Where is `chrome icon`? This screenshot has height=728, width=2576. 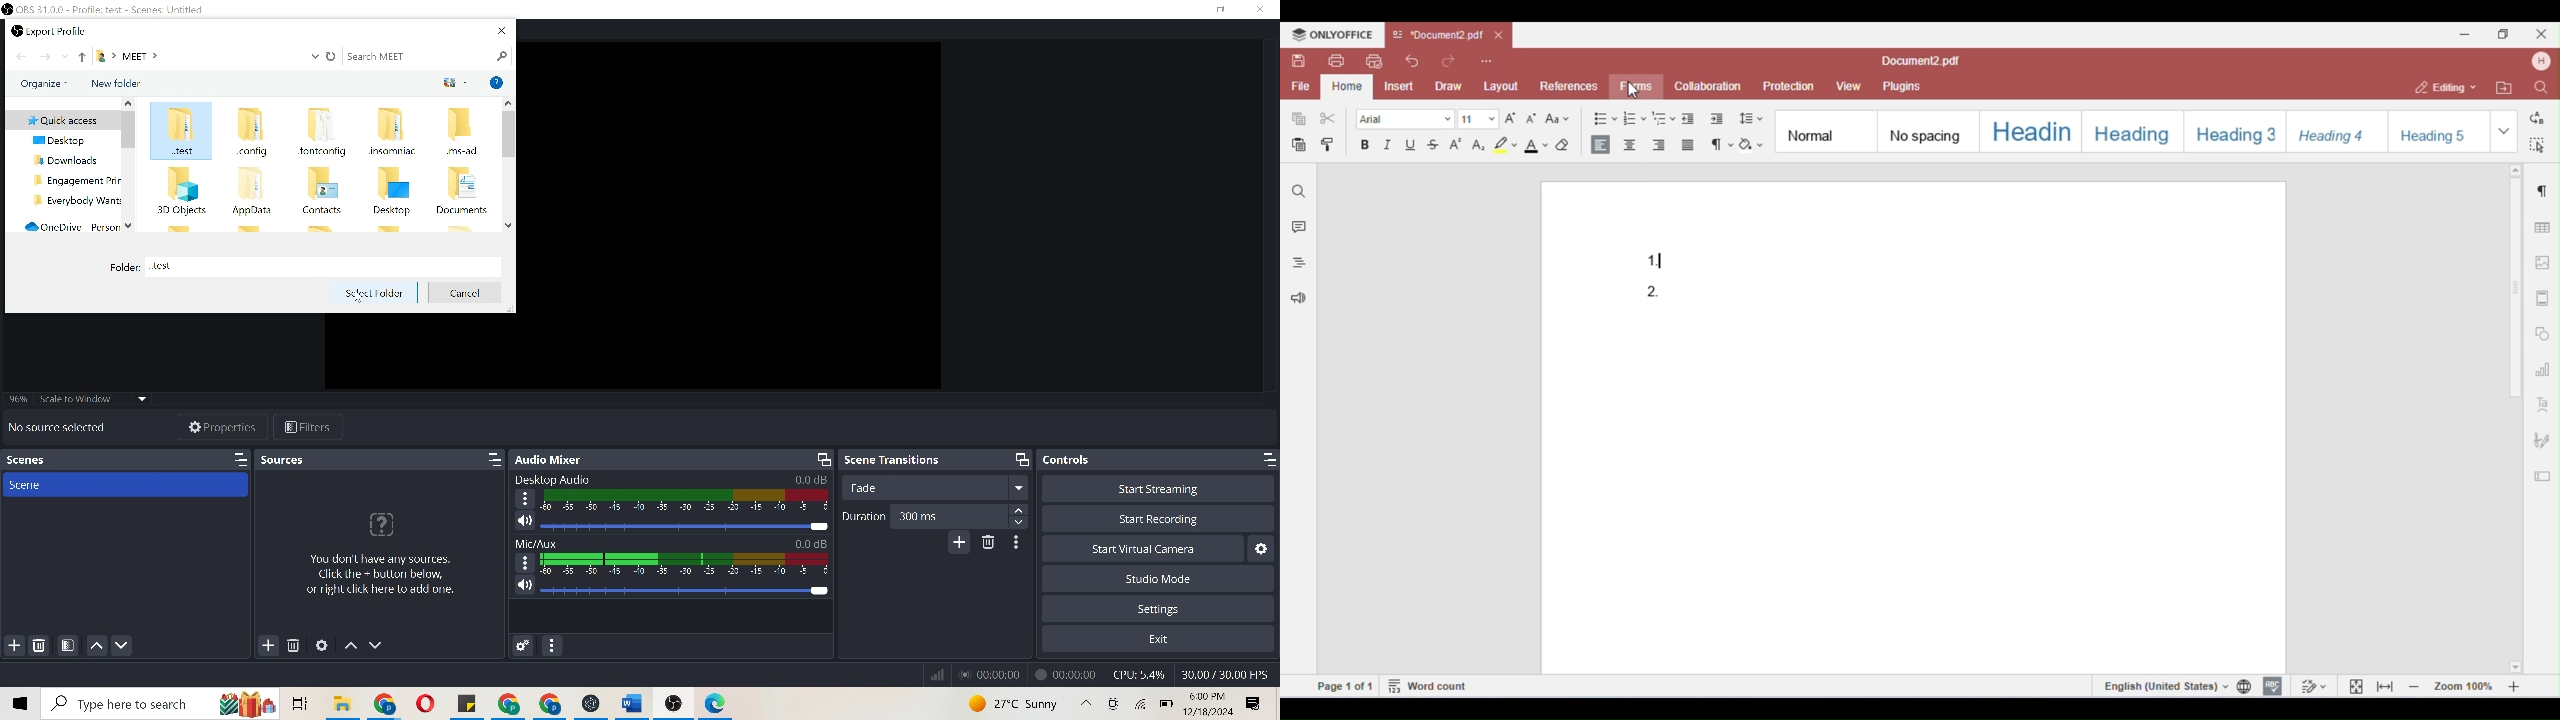 chrome icon is located at coordinates (533, 704).